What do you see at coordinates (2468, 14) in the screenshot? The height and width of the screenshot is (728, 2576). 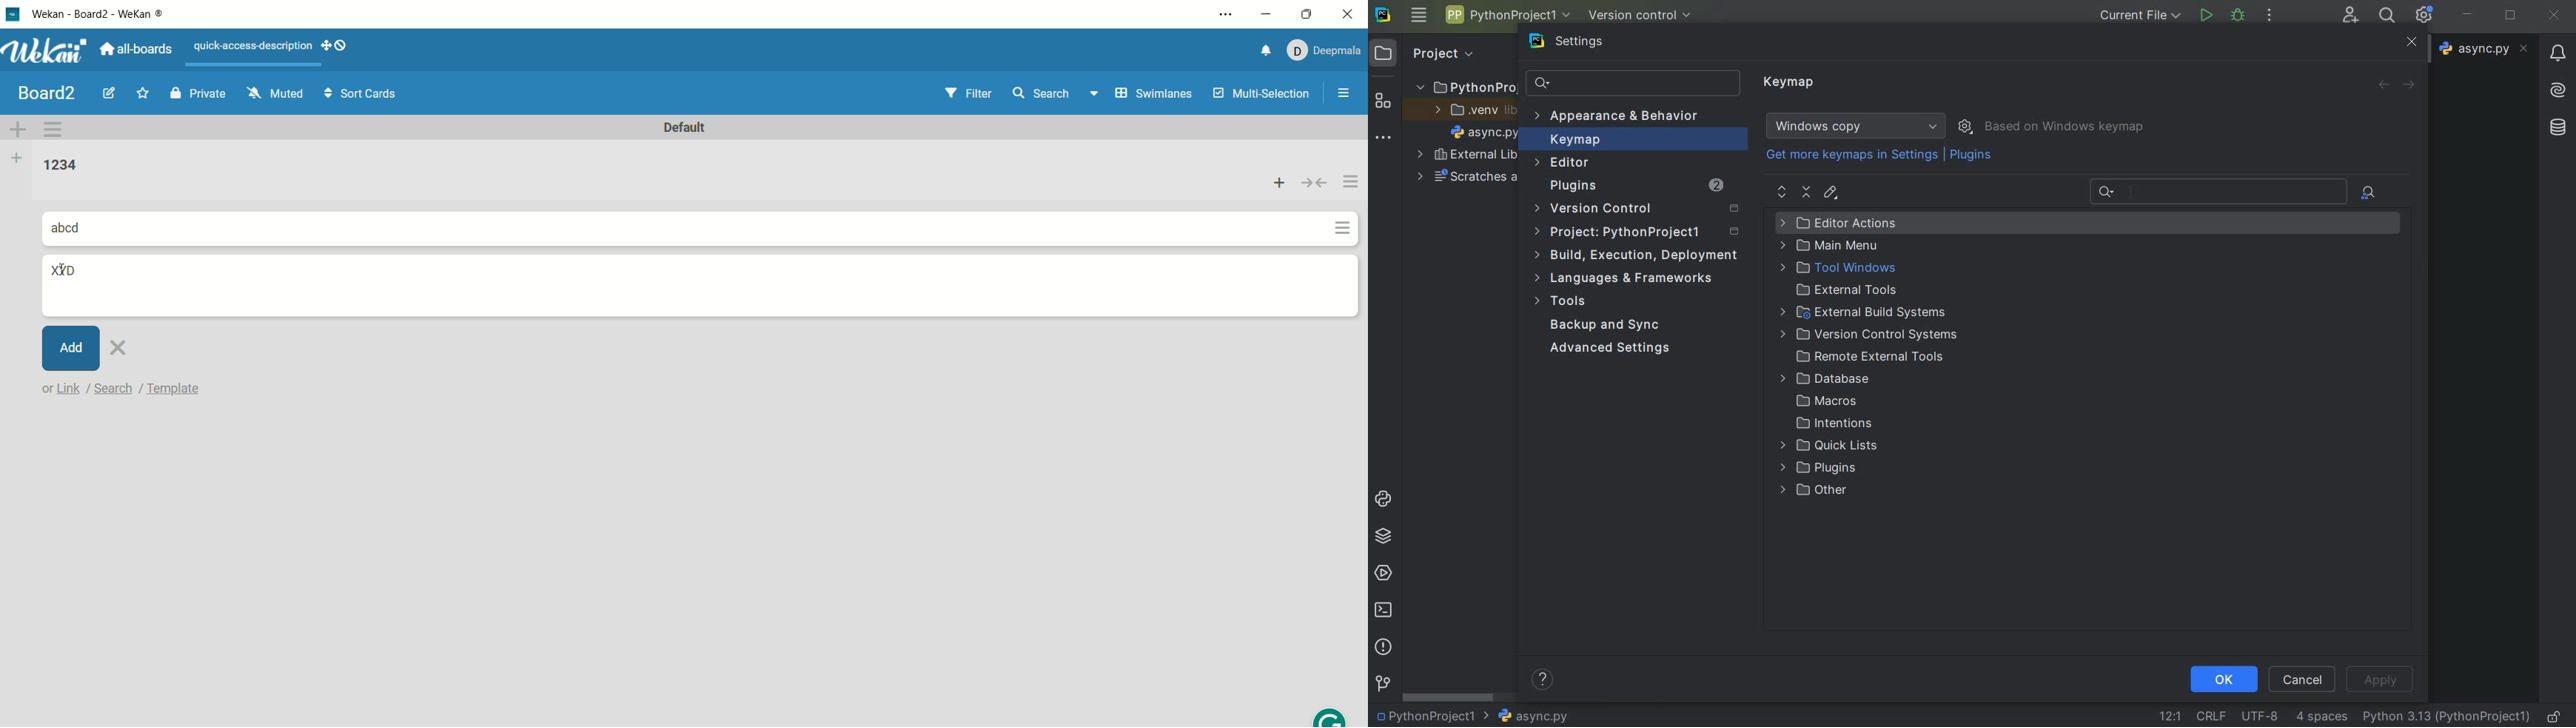 I see `minimize` at bounding box center [2468, 14].